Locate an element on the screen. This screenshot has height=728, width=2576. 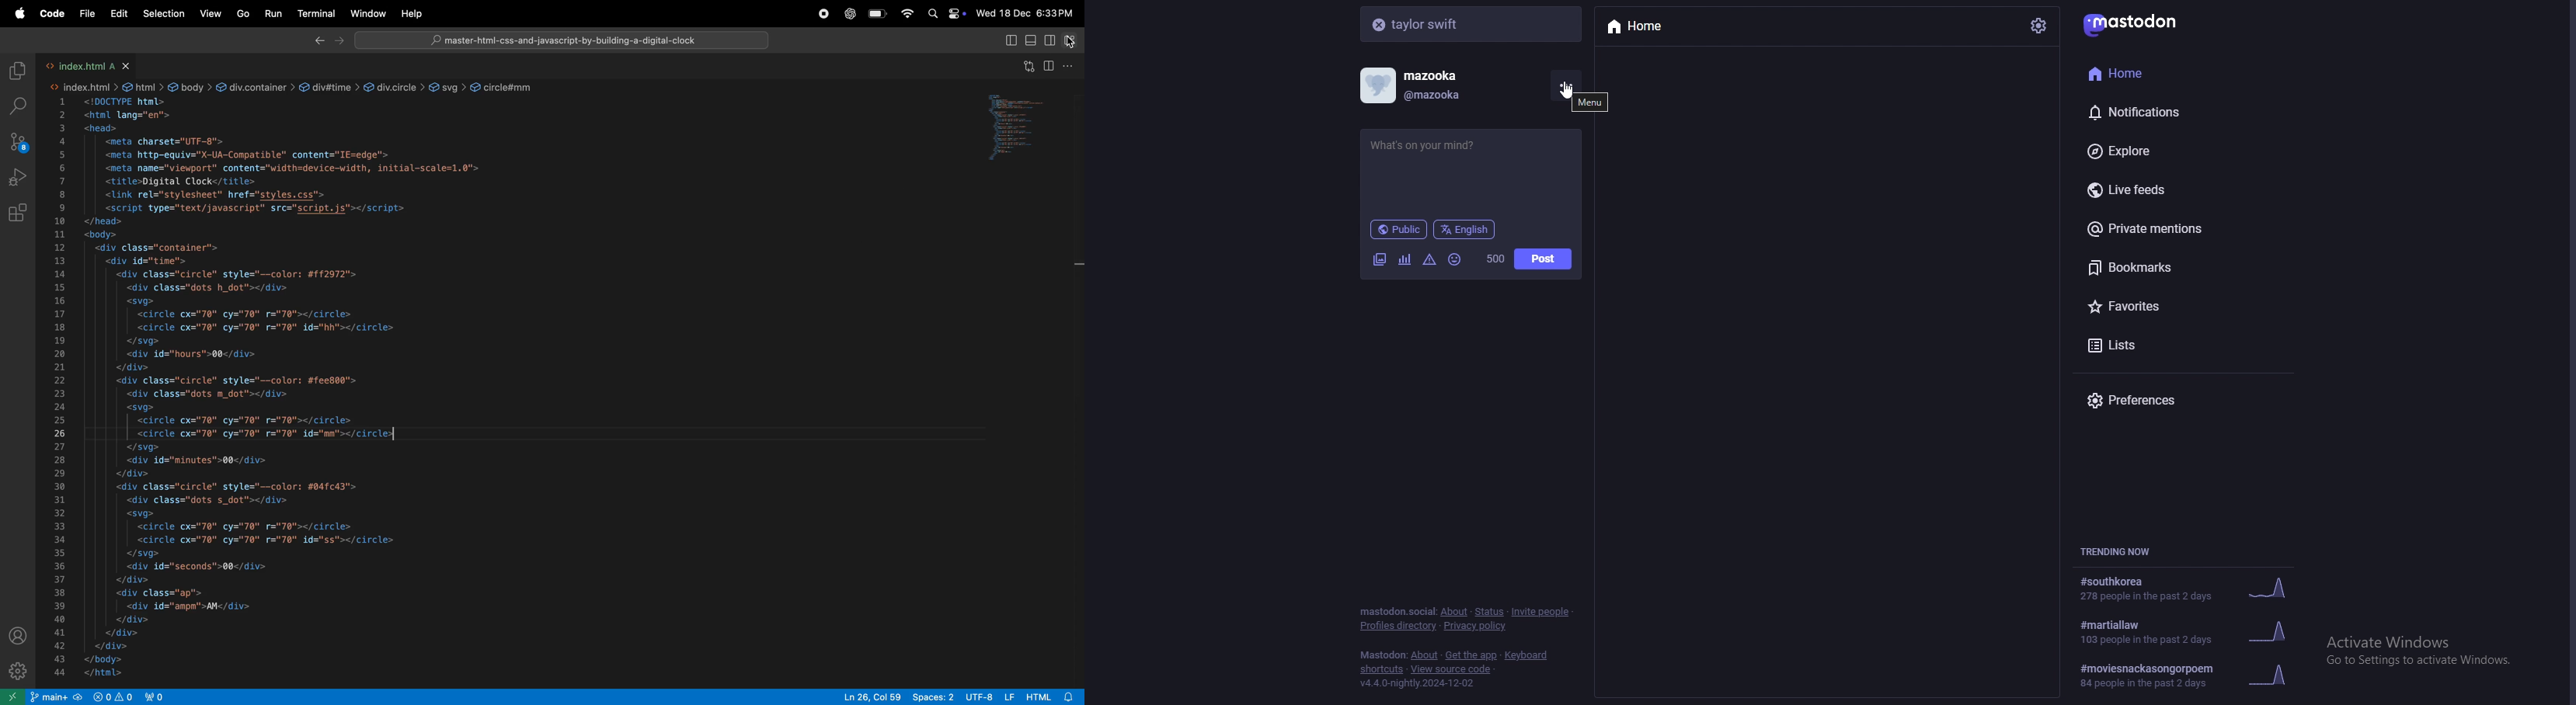
Extensions is located at coordinates (18, 212).